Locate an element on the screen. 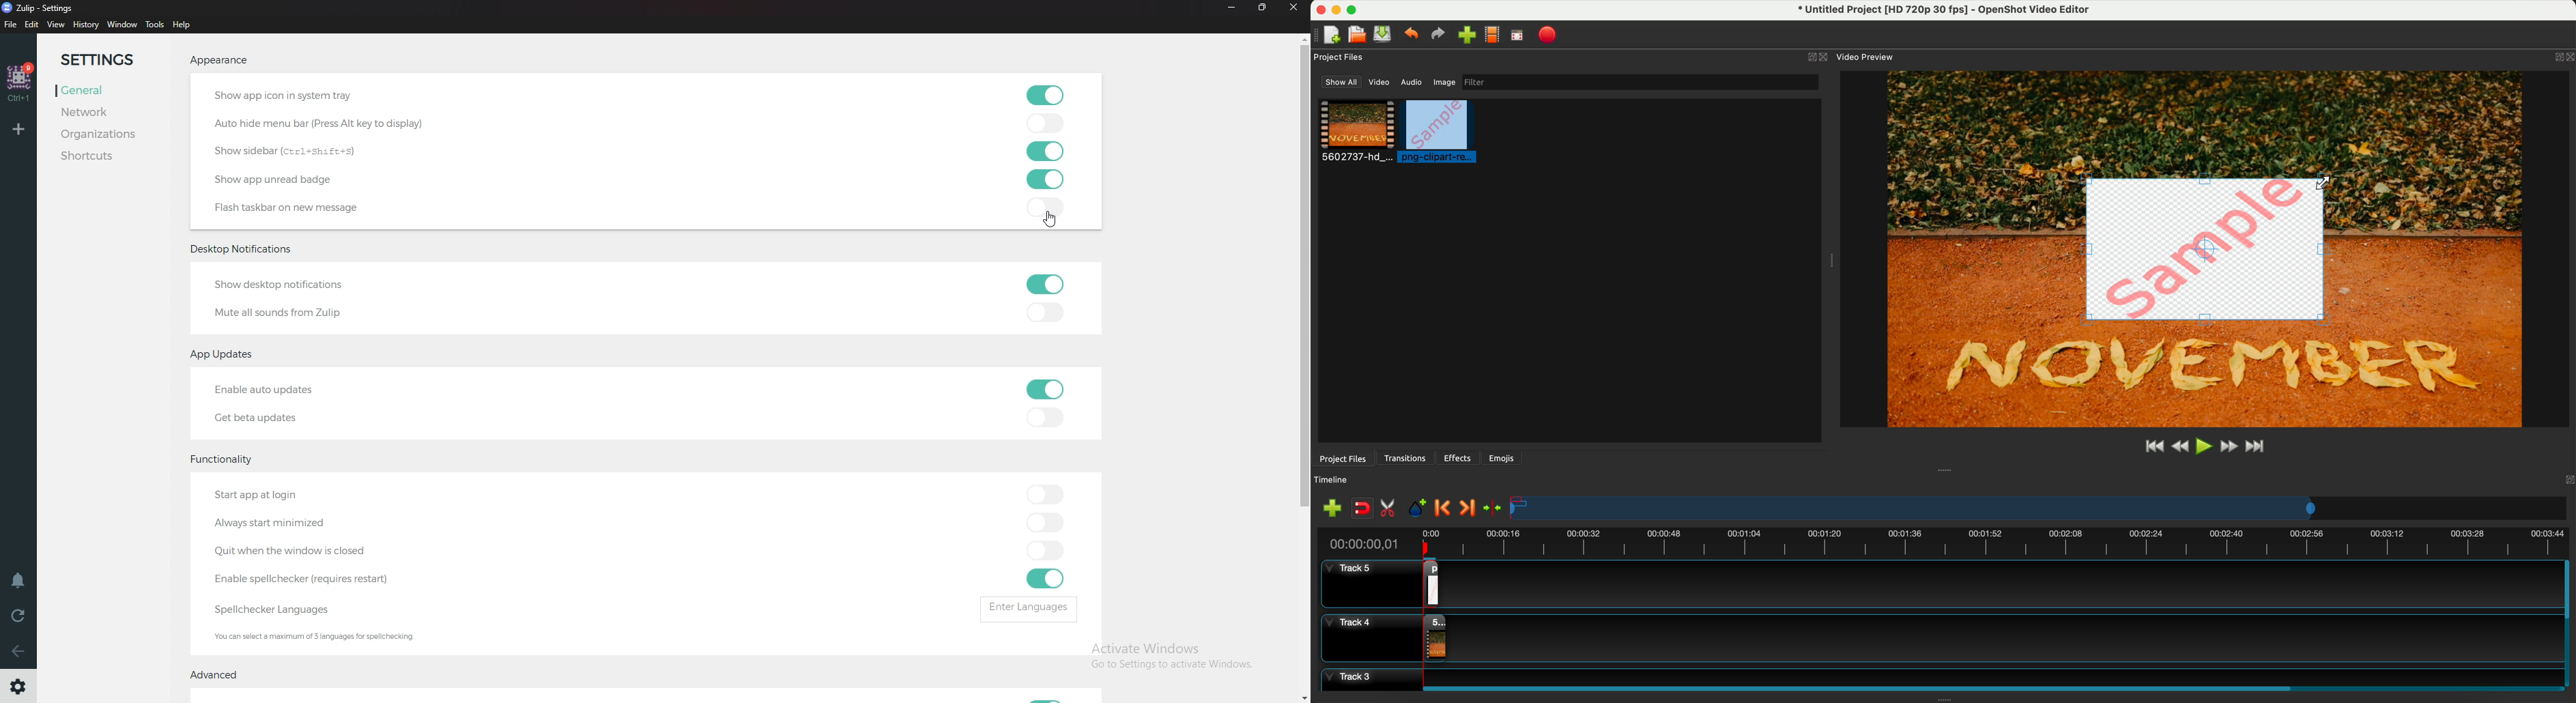 This screenshot has height=728, width=2576. Get beta updates is located at coordinates (269, 416).